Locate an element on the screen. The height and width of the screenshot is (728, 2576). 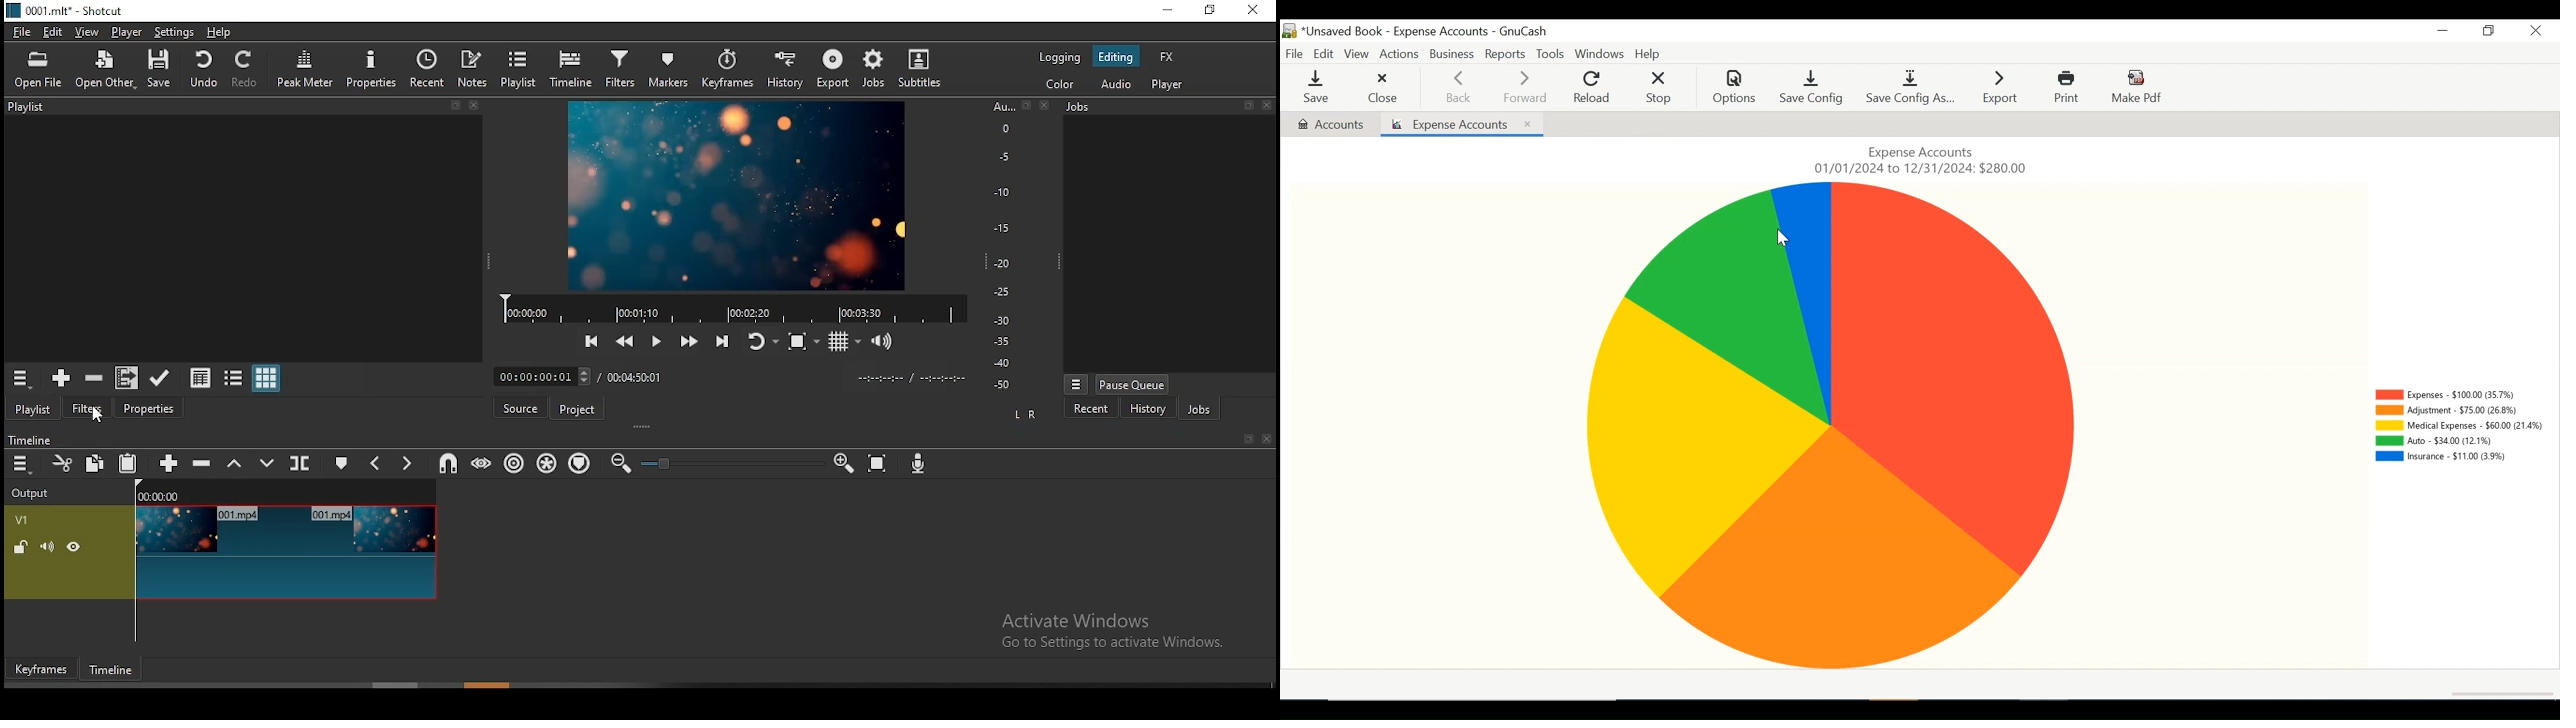
timeline is located at coordinates (573, 72).